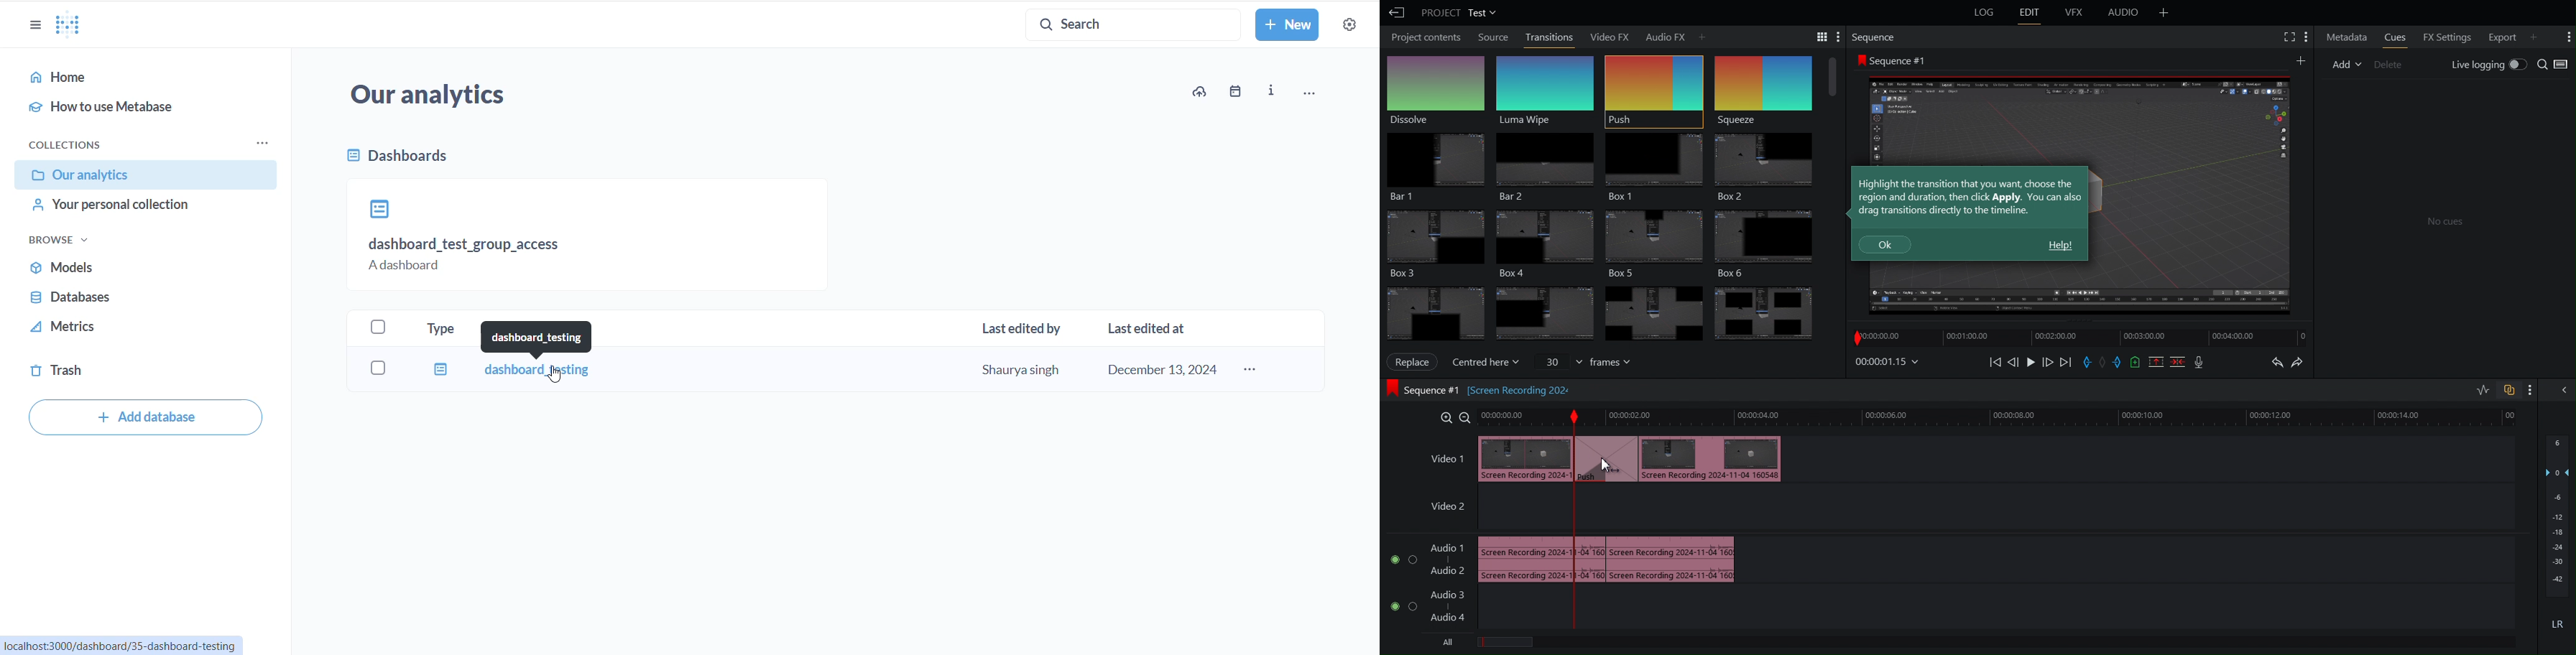 The height and width of the screenshot is (672, 2576). I want to click on Bar 1, so click(1431, 168).